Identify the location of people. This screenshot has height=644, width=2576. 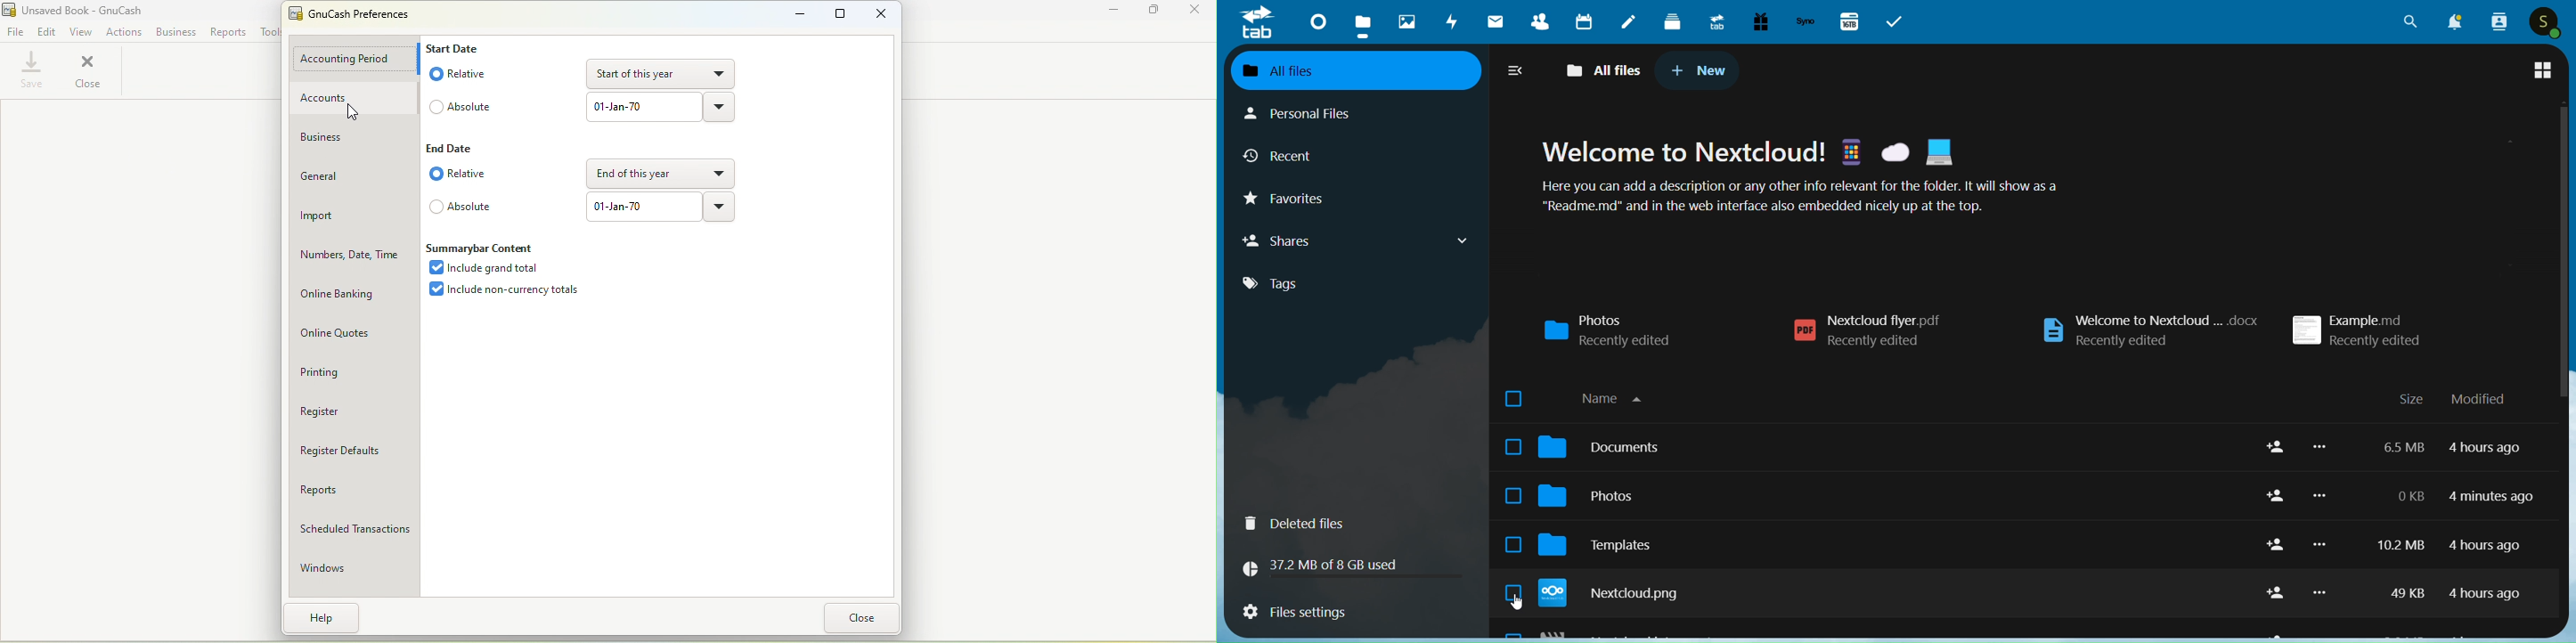
(2500, 23).